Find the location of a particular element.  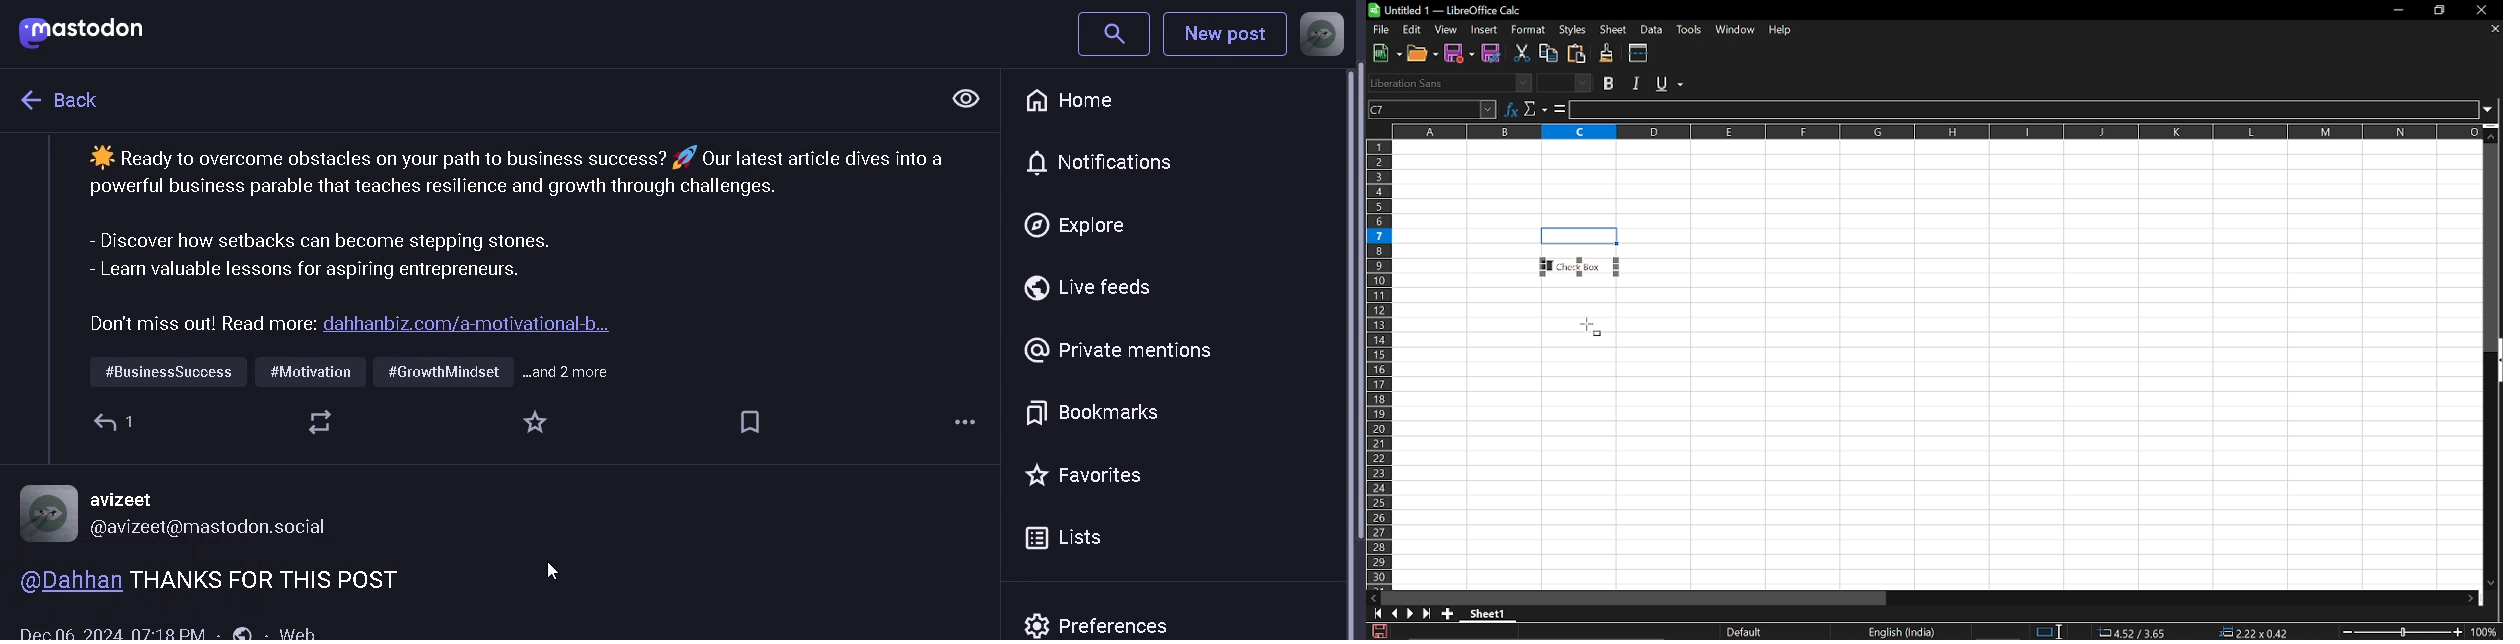

New Post is located at coordinates (1223, 37).